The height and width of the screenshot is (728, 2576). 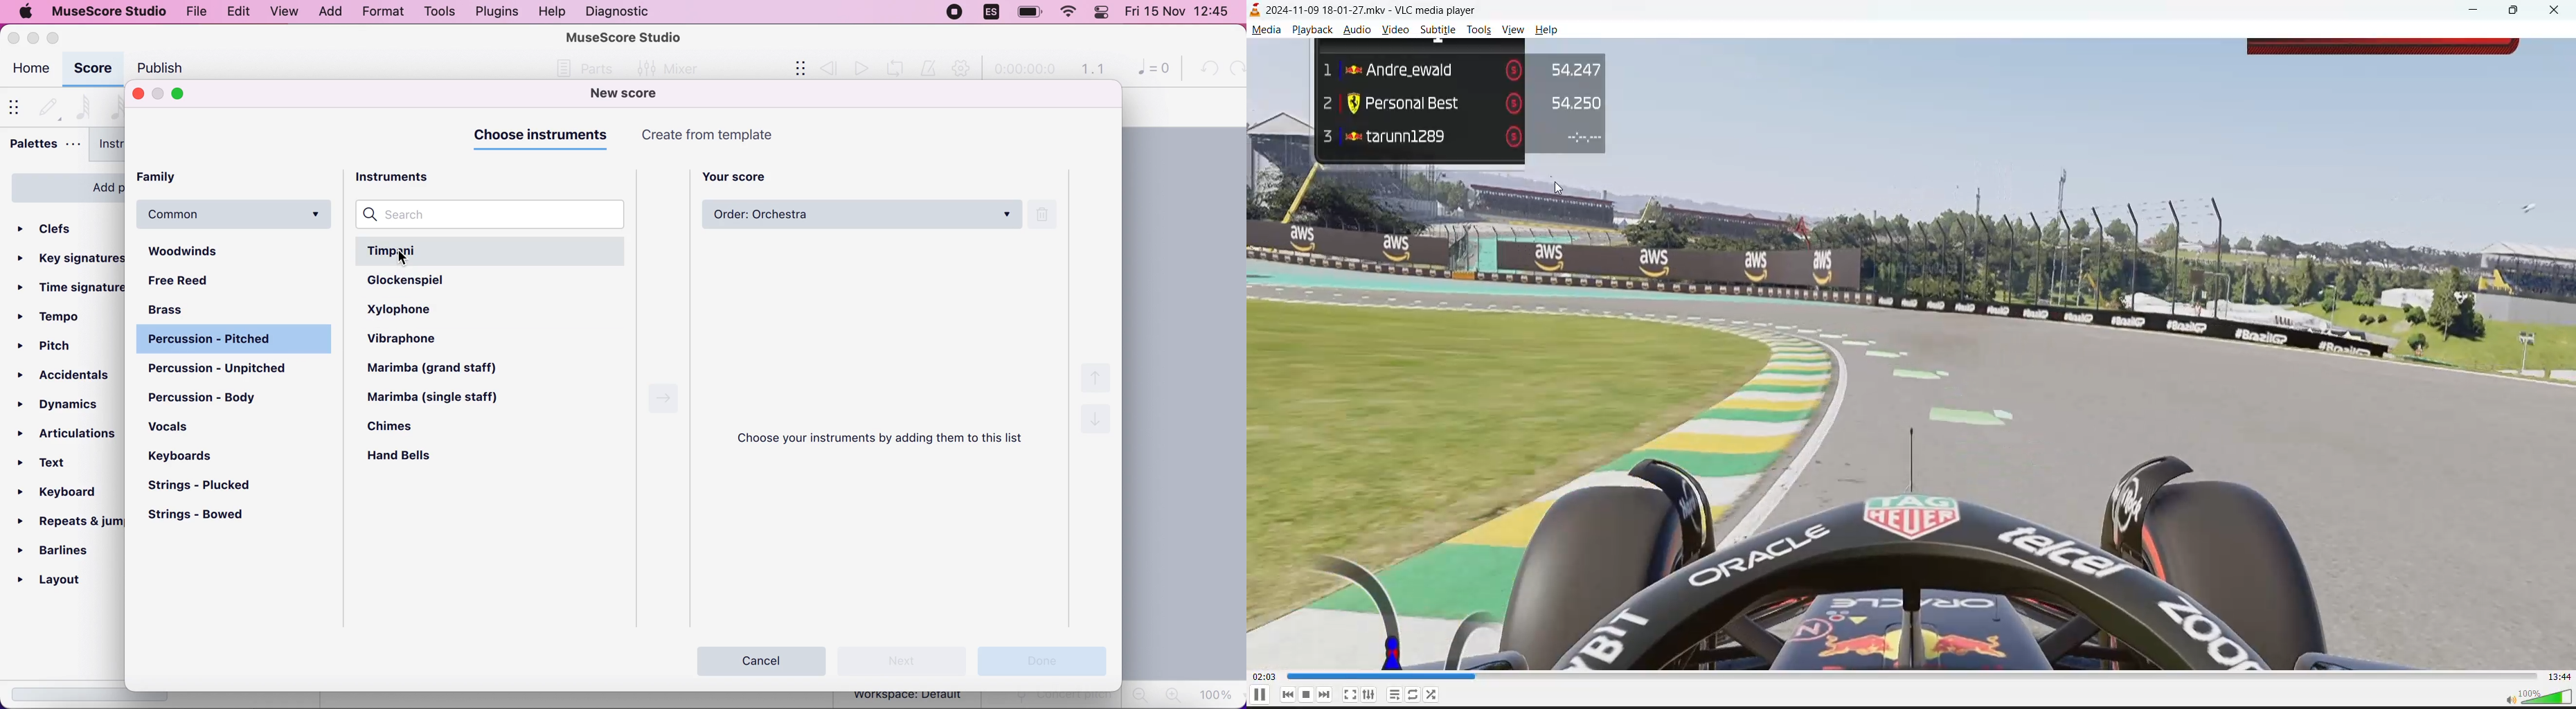 What do you see at coordinates (660, 395) in the screenshot?
I see `Right` at bounding box center [660, 395].